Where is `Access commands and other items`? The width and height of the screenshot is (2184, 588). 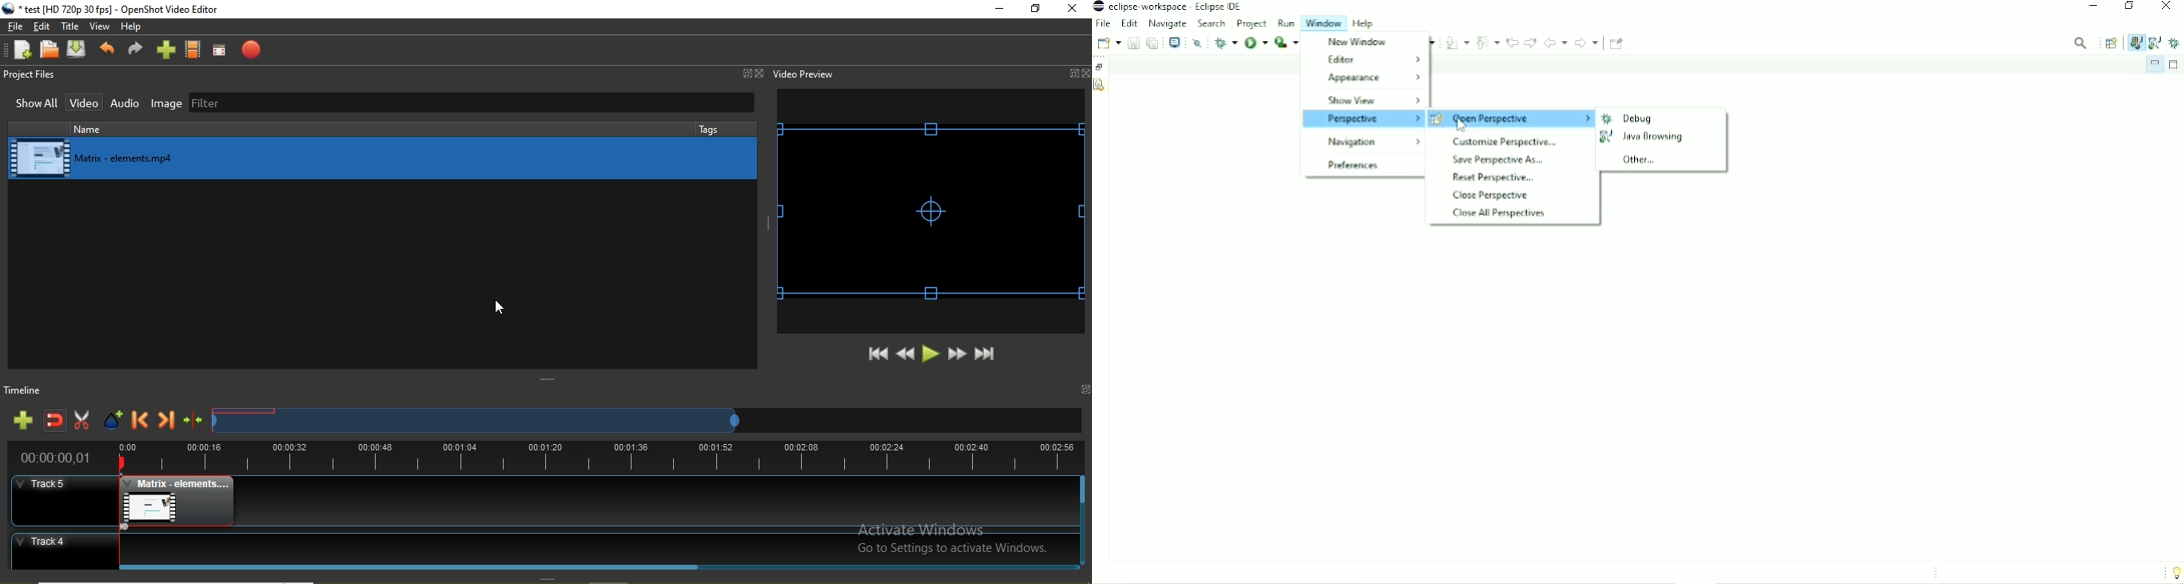 Access commands and other items is located at coordinates (2080, 42).